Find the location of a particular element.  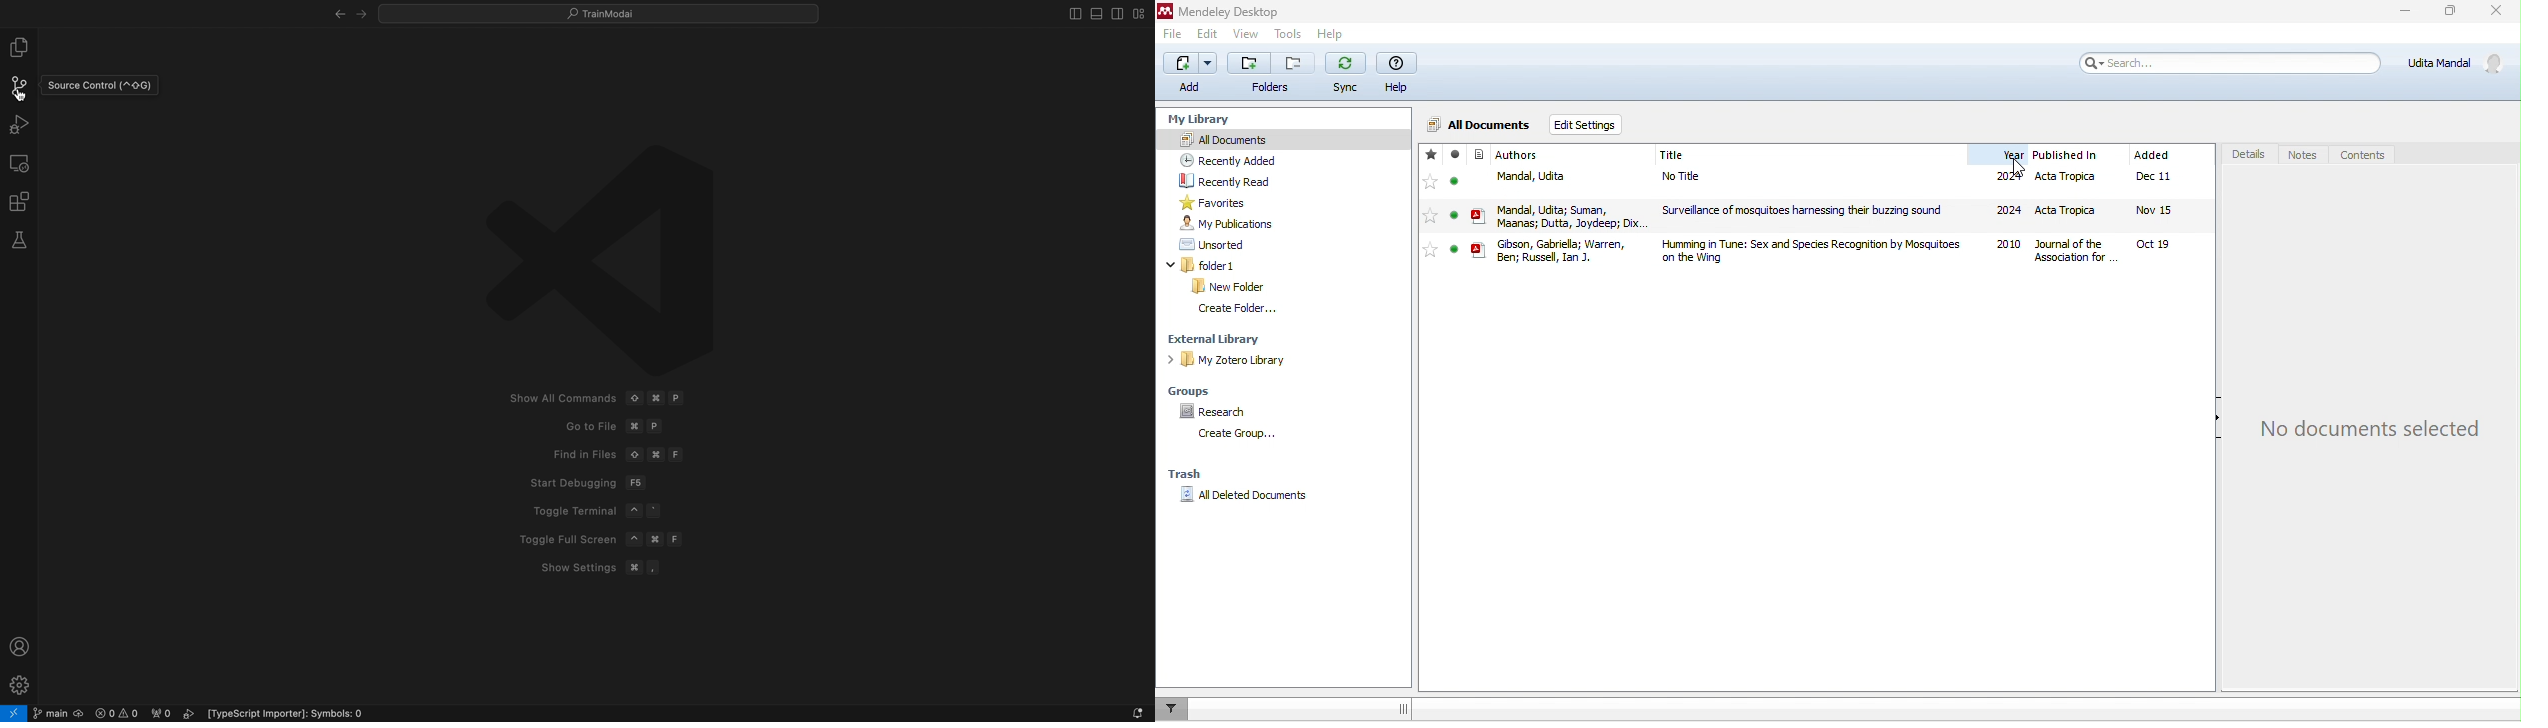

Surveillance of mosquitoes harnessing their buzzing sound is located at coordinates (1799, 211).